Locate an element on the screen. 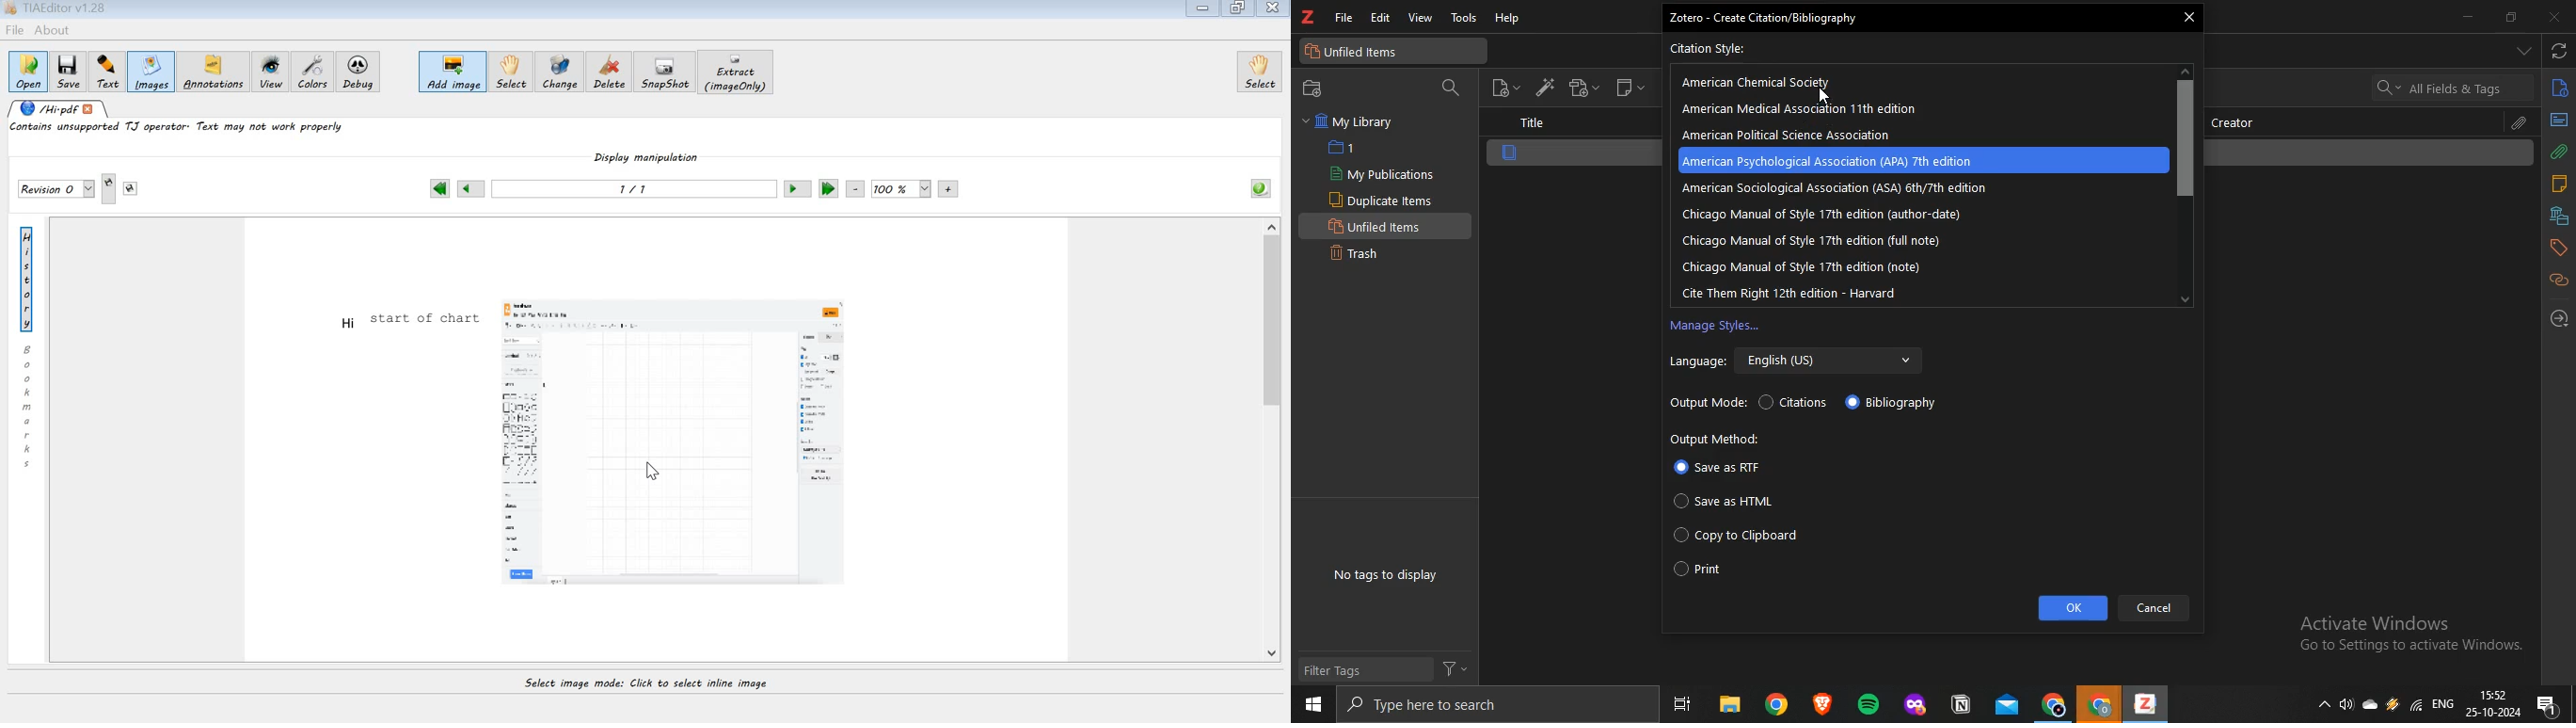 The width and height of the screenshot is (2576, 728). abstract is located at coordinates (2558, 120).